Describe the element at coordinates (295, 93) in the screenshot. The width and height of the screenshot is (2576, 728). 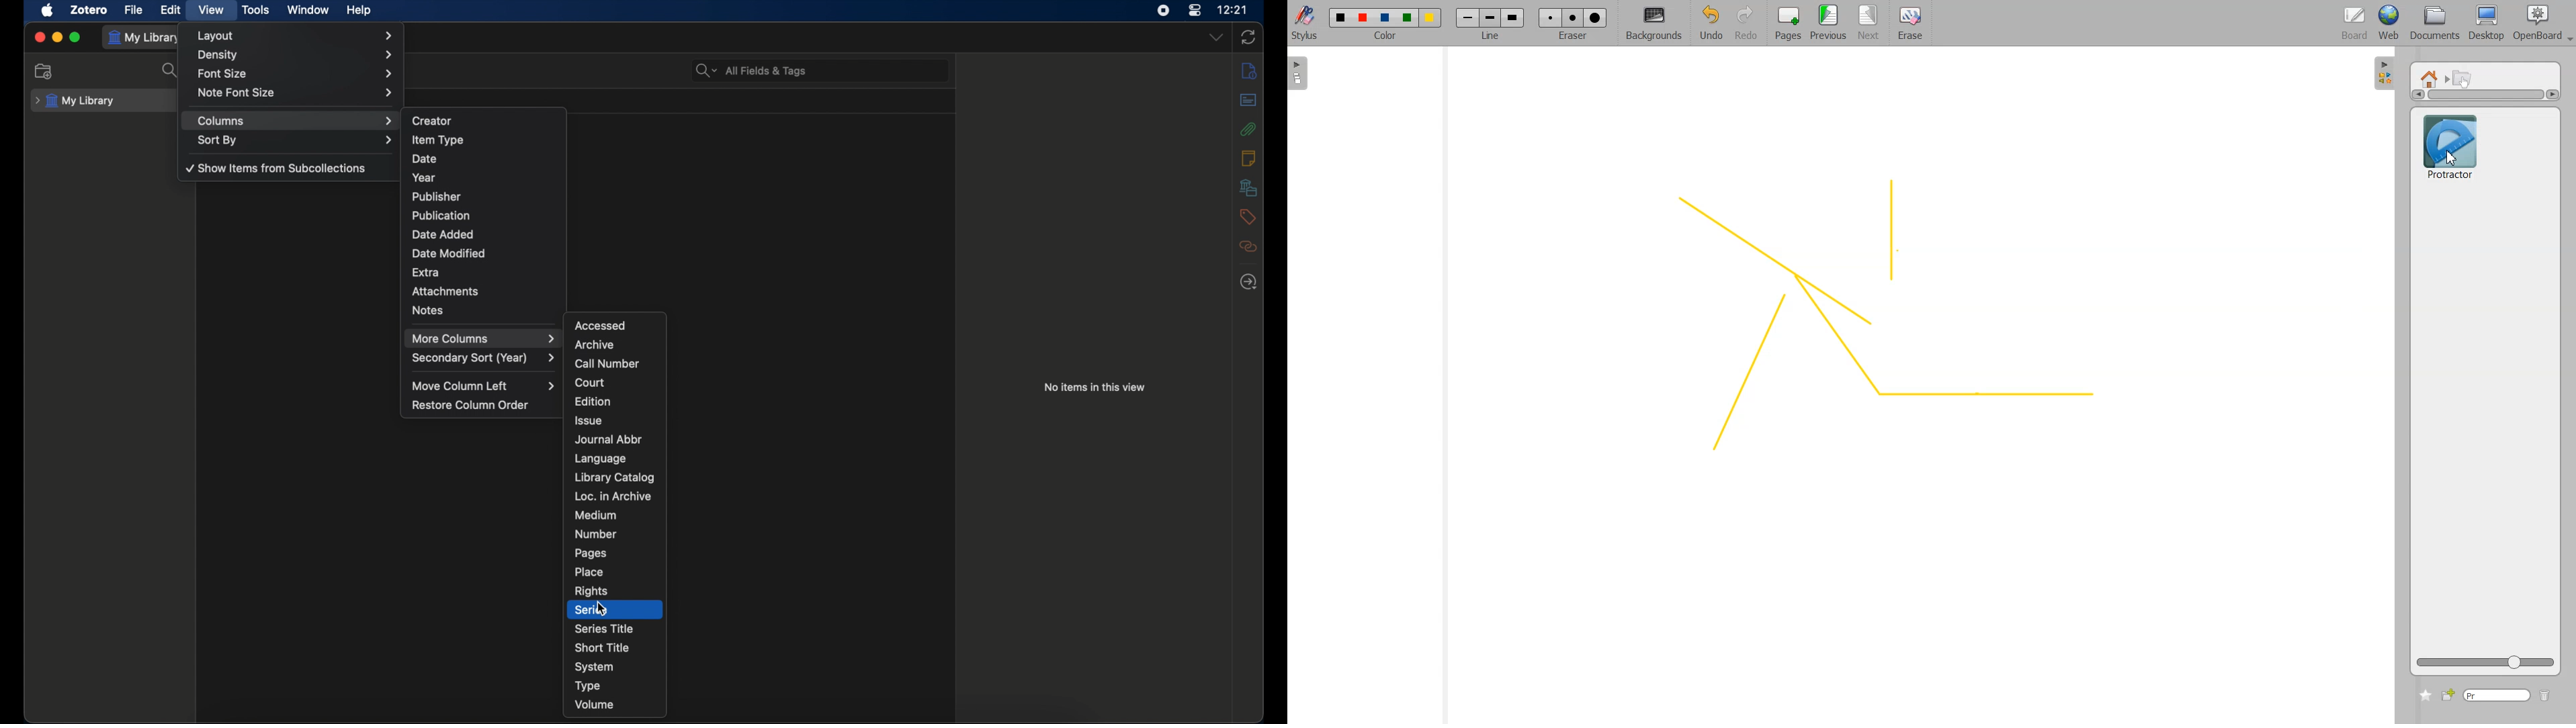
I see `note font size` at that location.